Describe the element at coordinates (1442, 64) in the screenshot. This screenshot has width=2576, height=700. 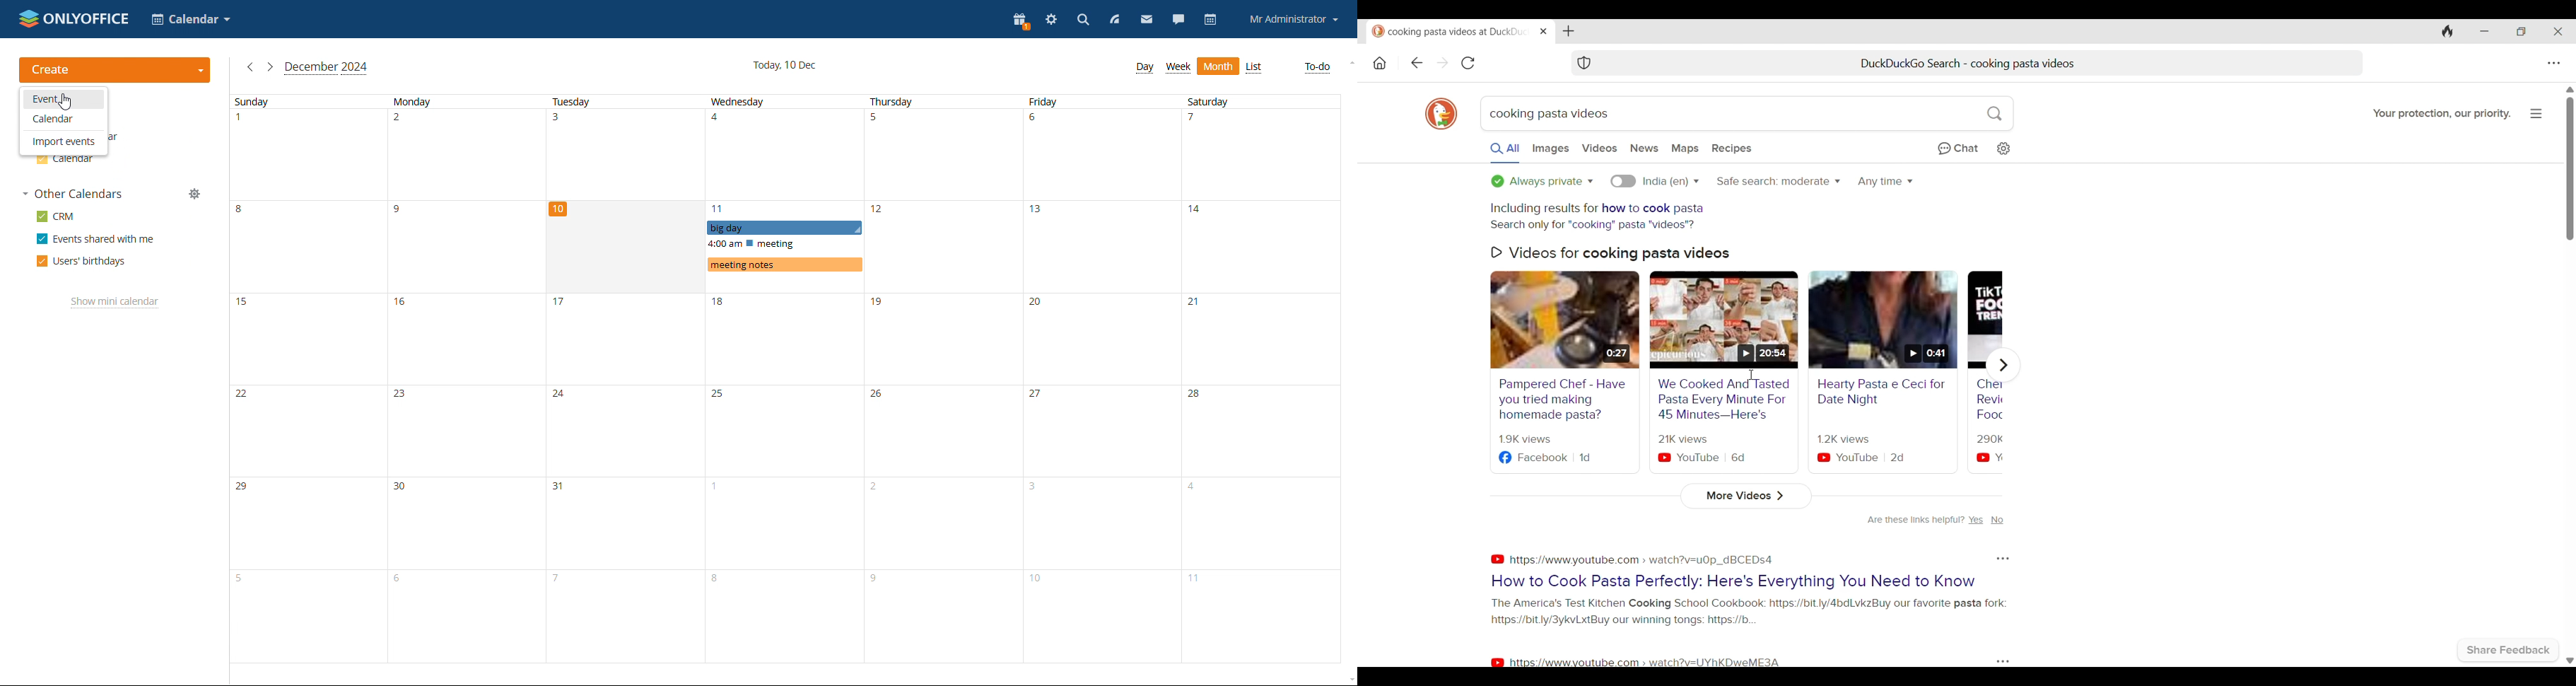
I see `Go forward` at that location.